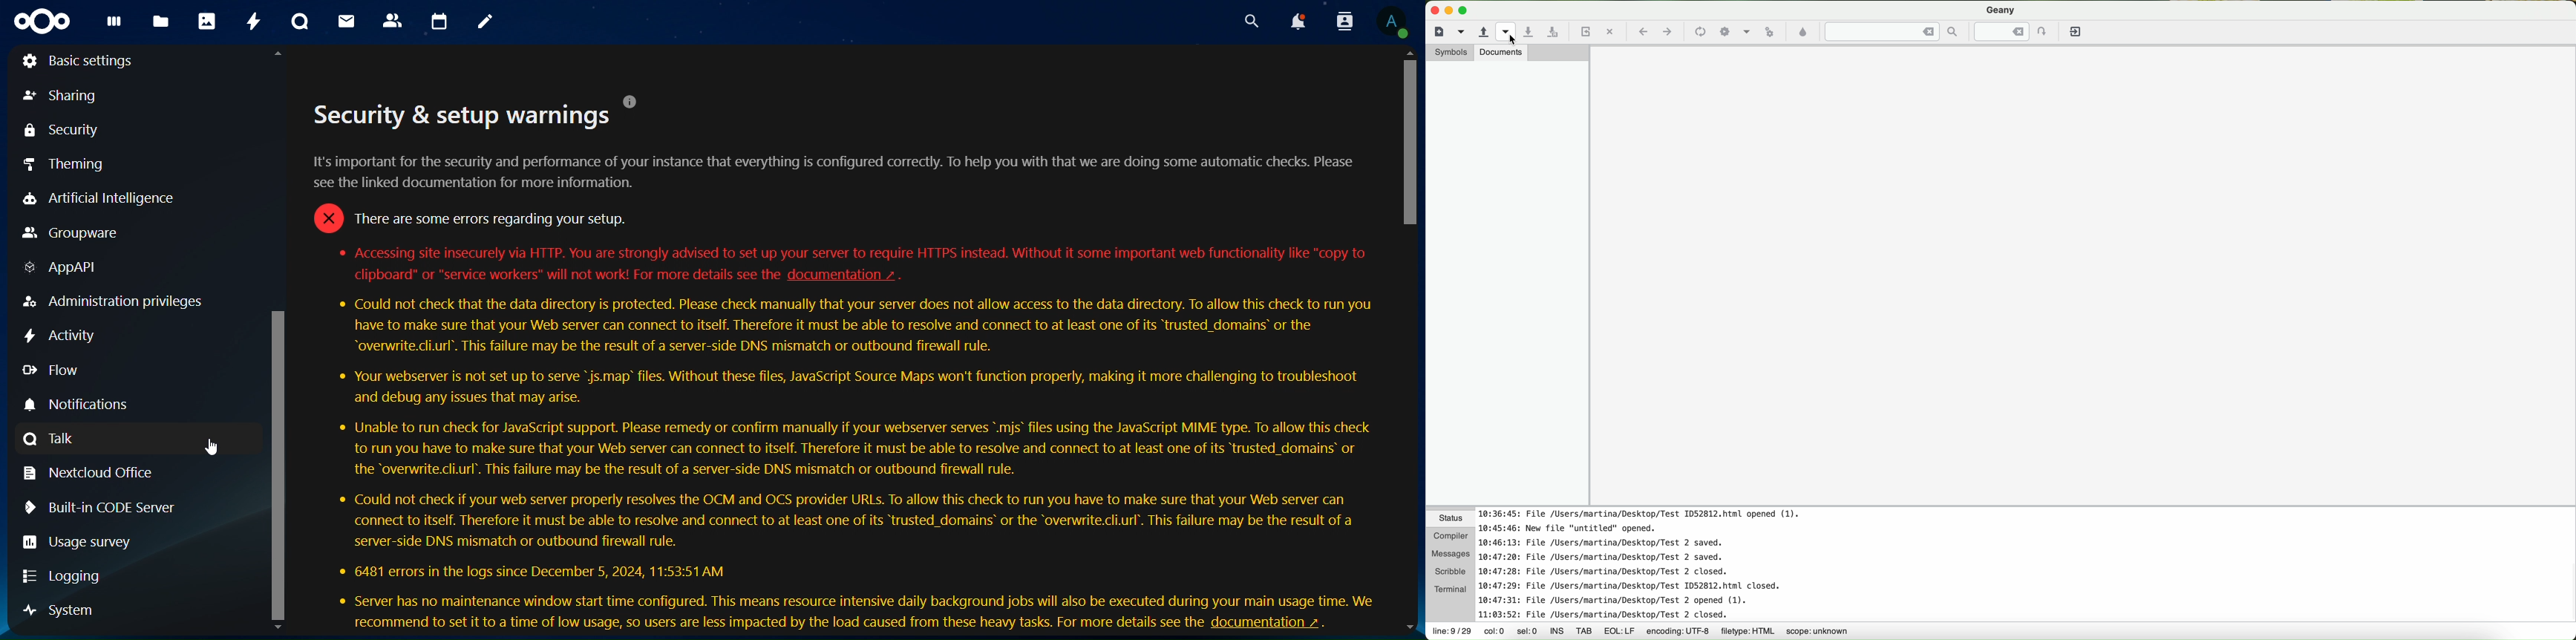 Image resolution: width=2576 pixels, height=644 pixels. Describe the element at coordinates (1277, 624) in the screenshot. I see `help` at that location.